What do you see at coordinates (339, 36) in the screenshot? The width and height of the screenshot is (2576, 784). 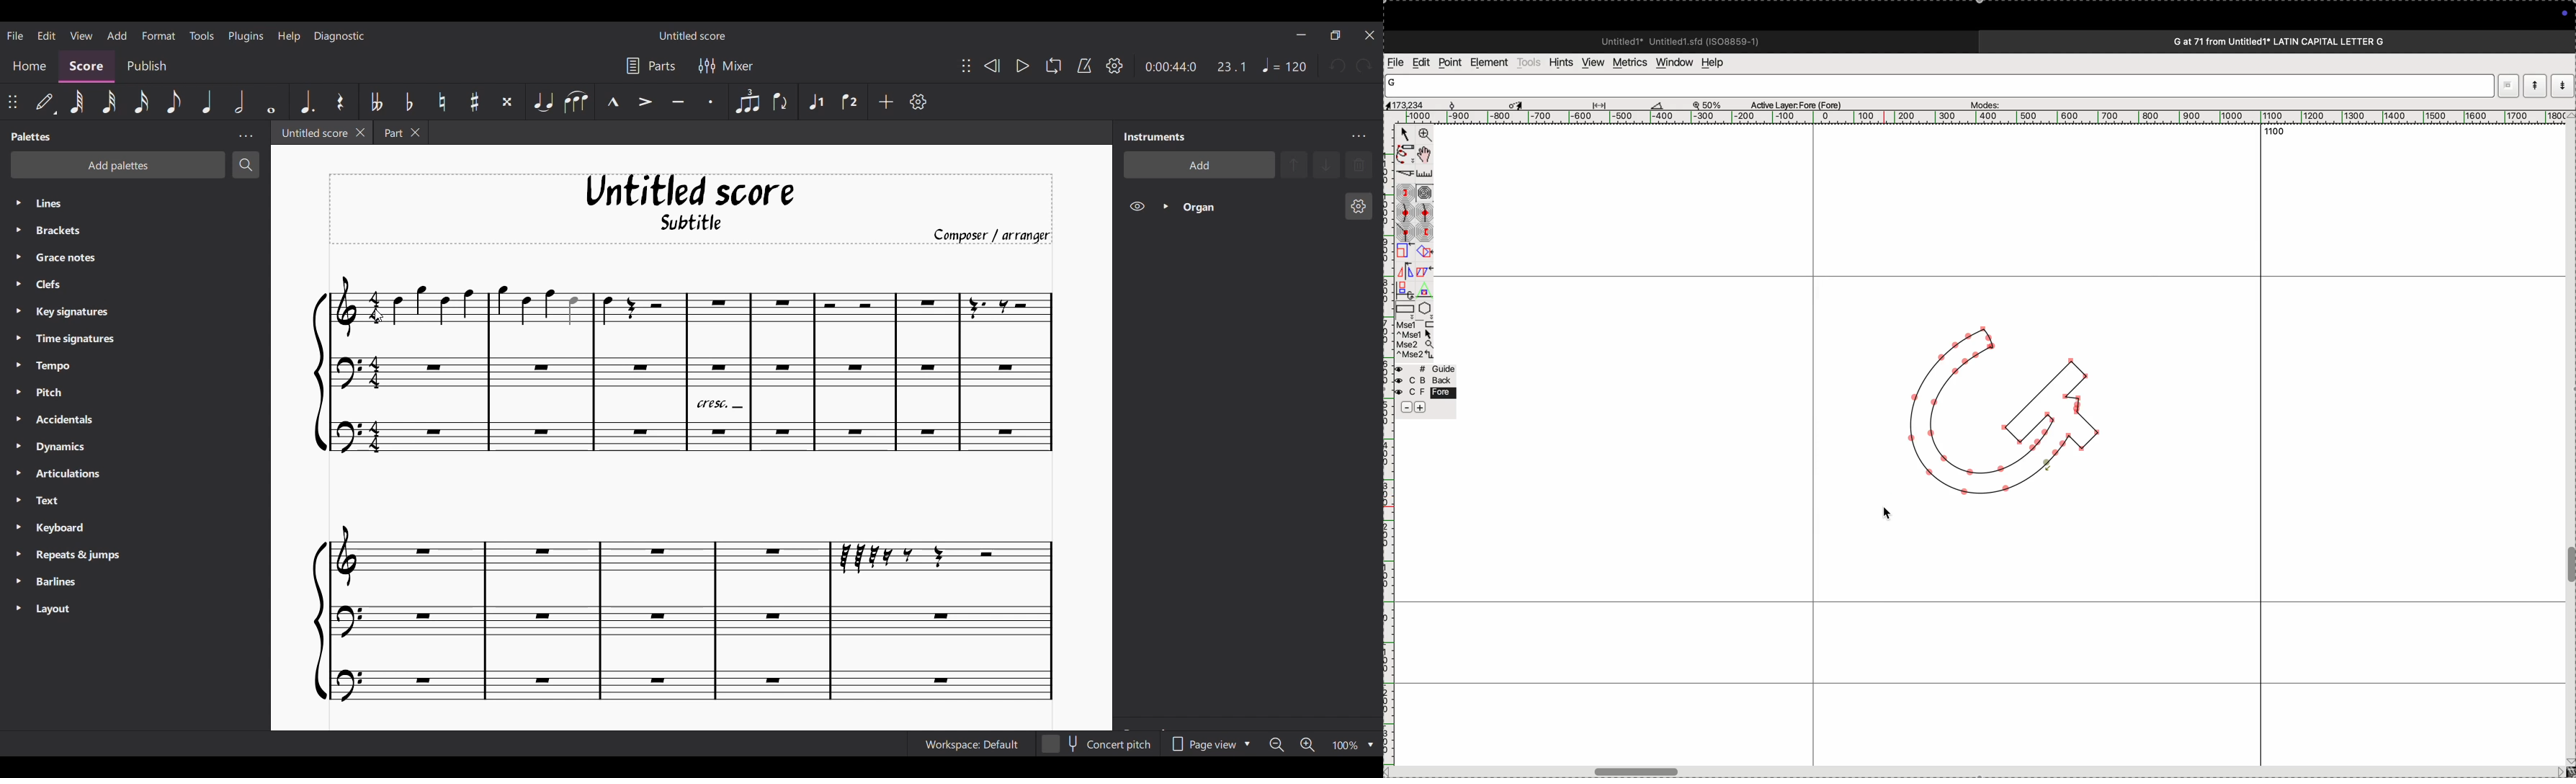 I see `Diagnostic menu` at bounding box center [339, 36].